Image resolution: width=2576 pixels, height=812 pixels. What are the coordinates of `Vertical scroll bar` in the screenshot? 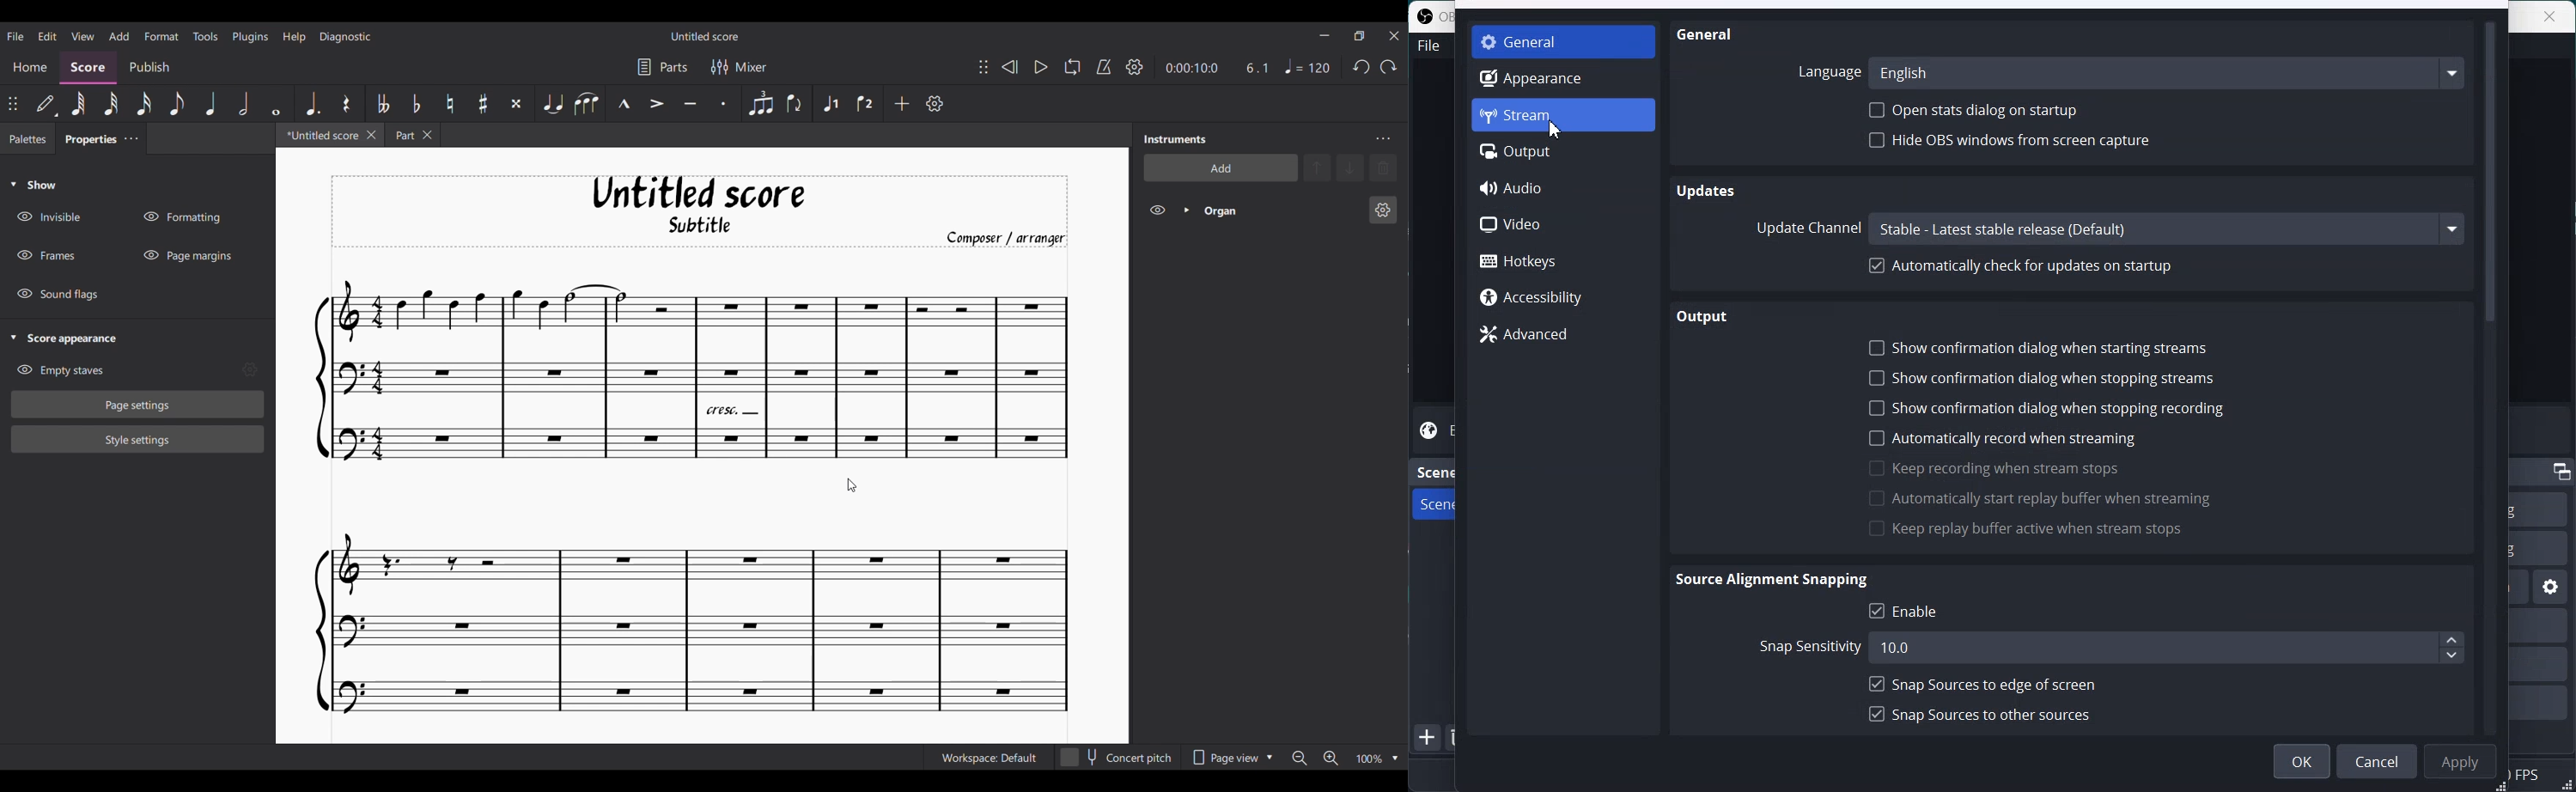 It's located at (2495, 373).